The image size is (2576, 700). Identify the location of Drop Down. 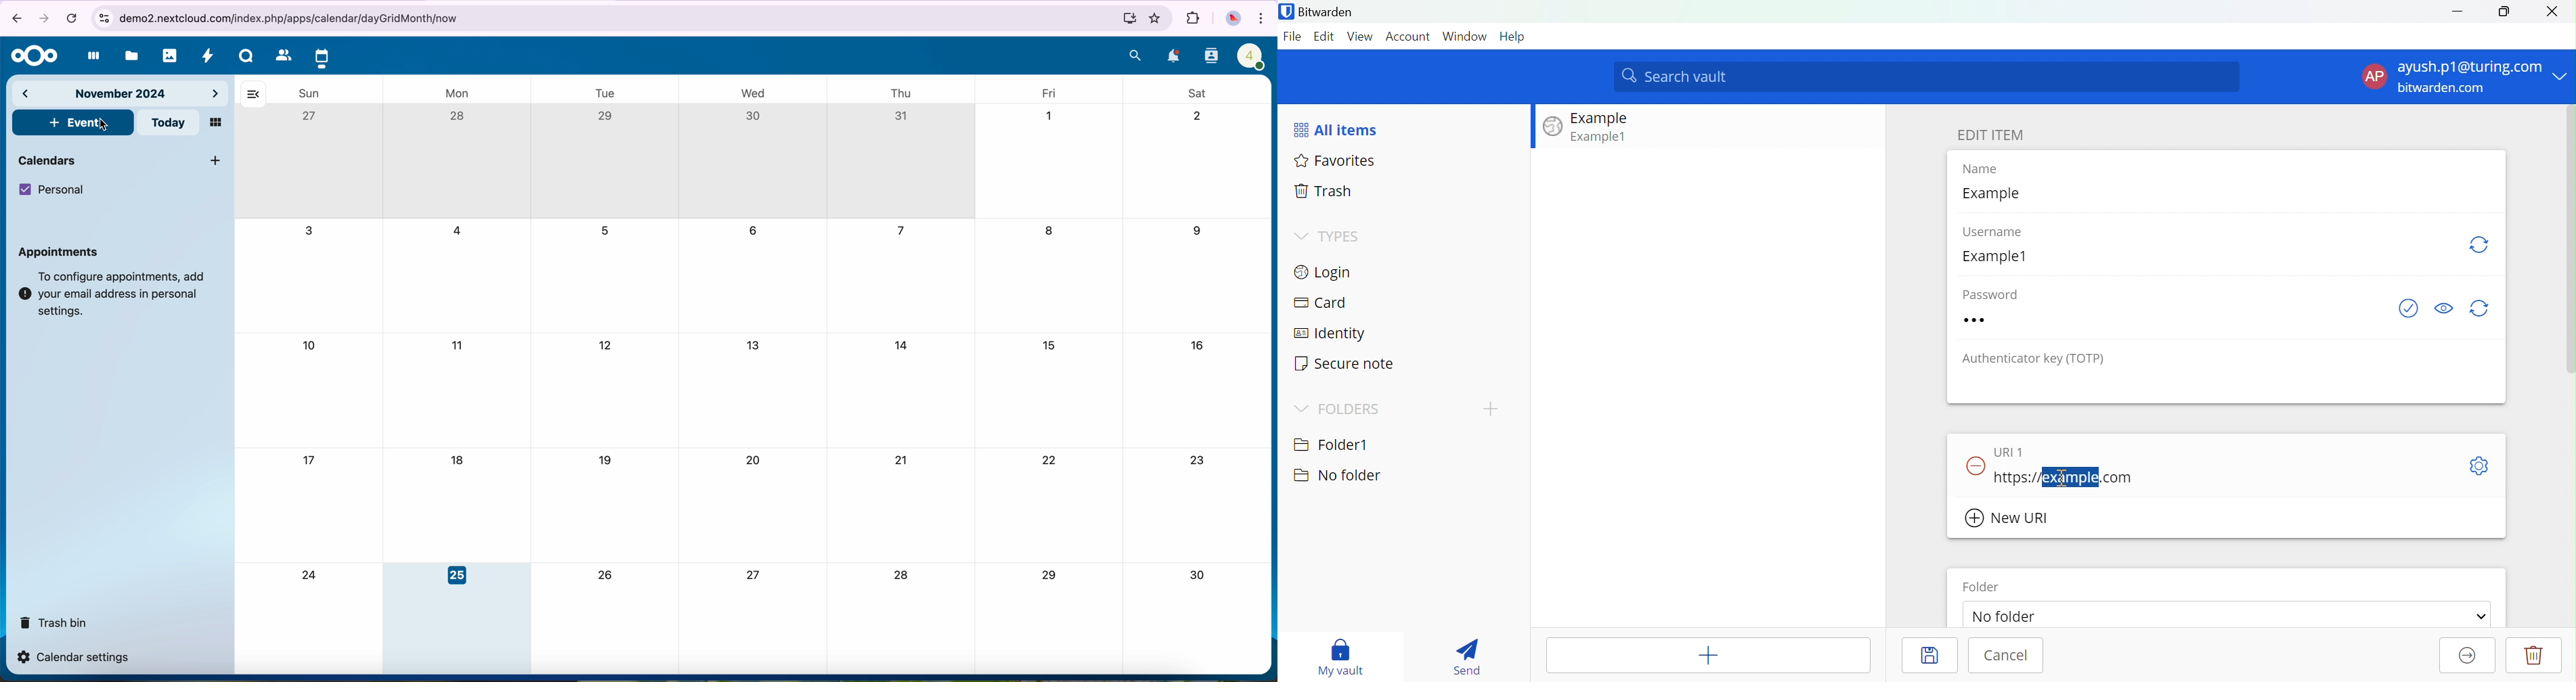
(2562, 72).